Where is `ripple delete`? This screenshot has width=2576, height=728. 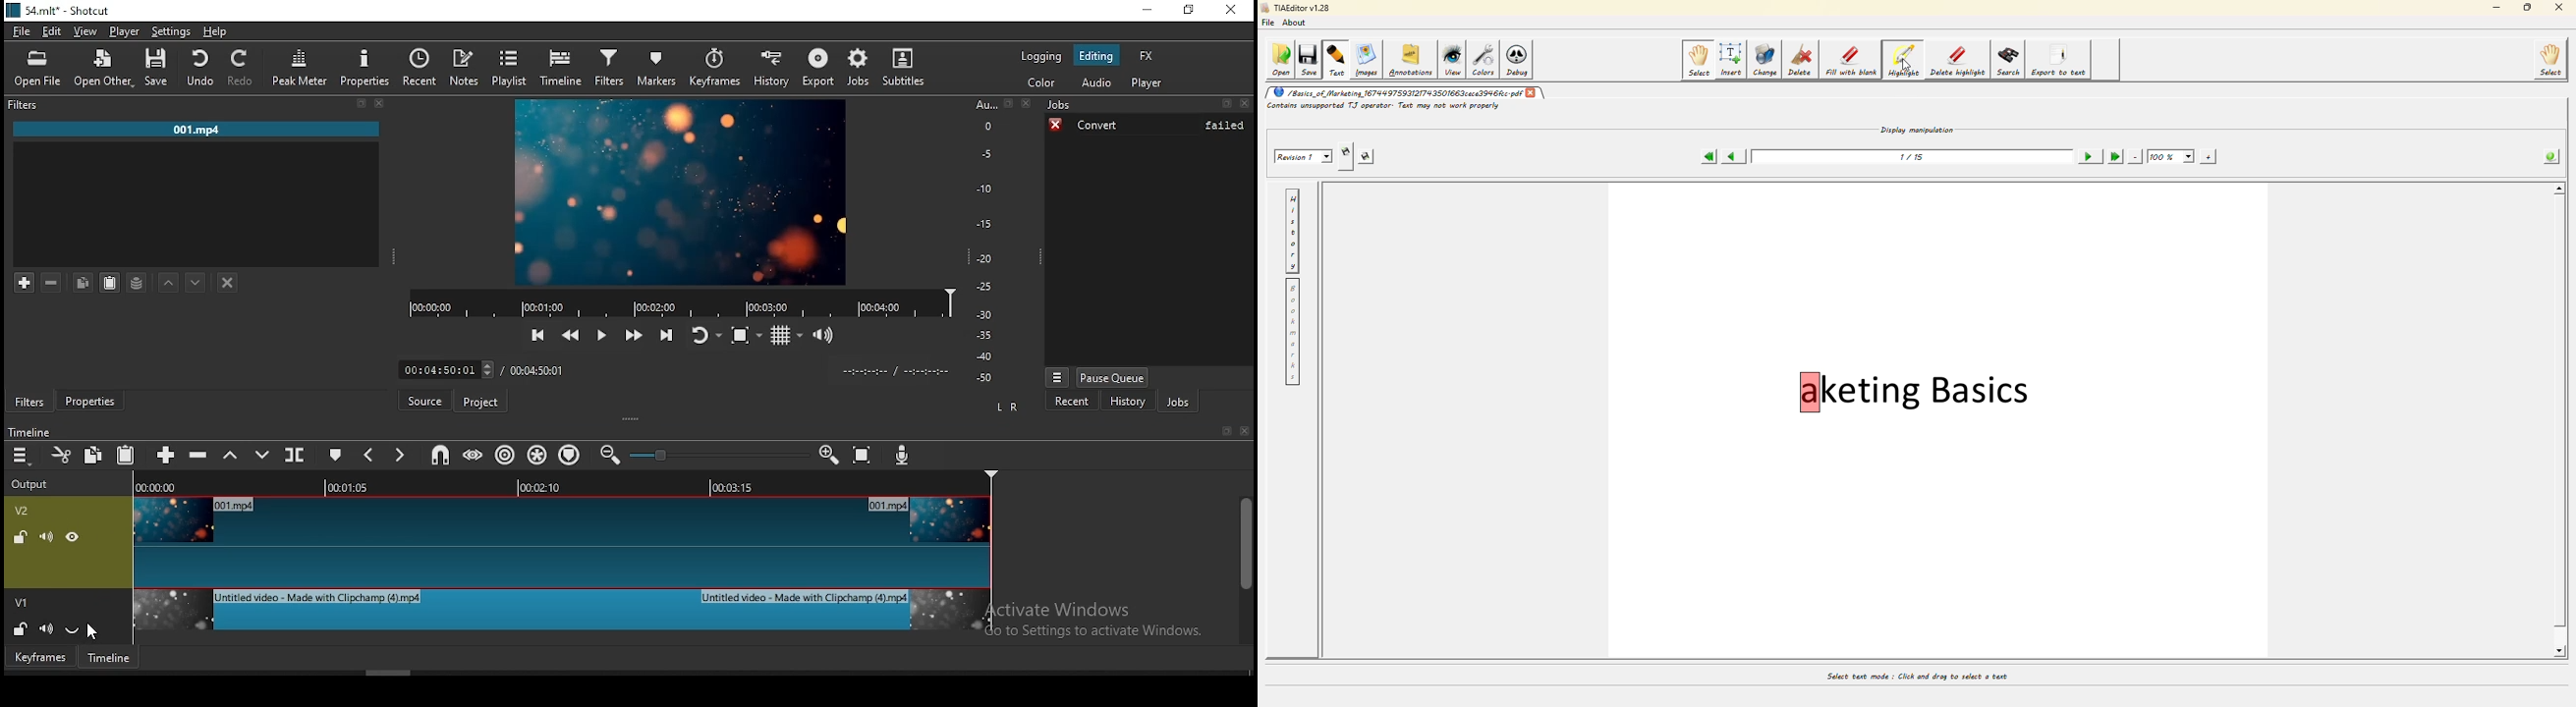 ripple delete is located at coordinates (199, 456).